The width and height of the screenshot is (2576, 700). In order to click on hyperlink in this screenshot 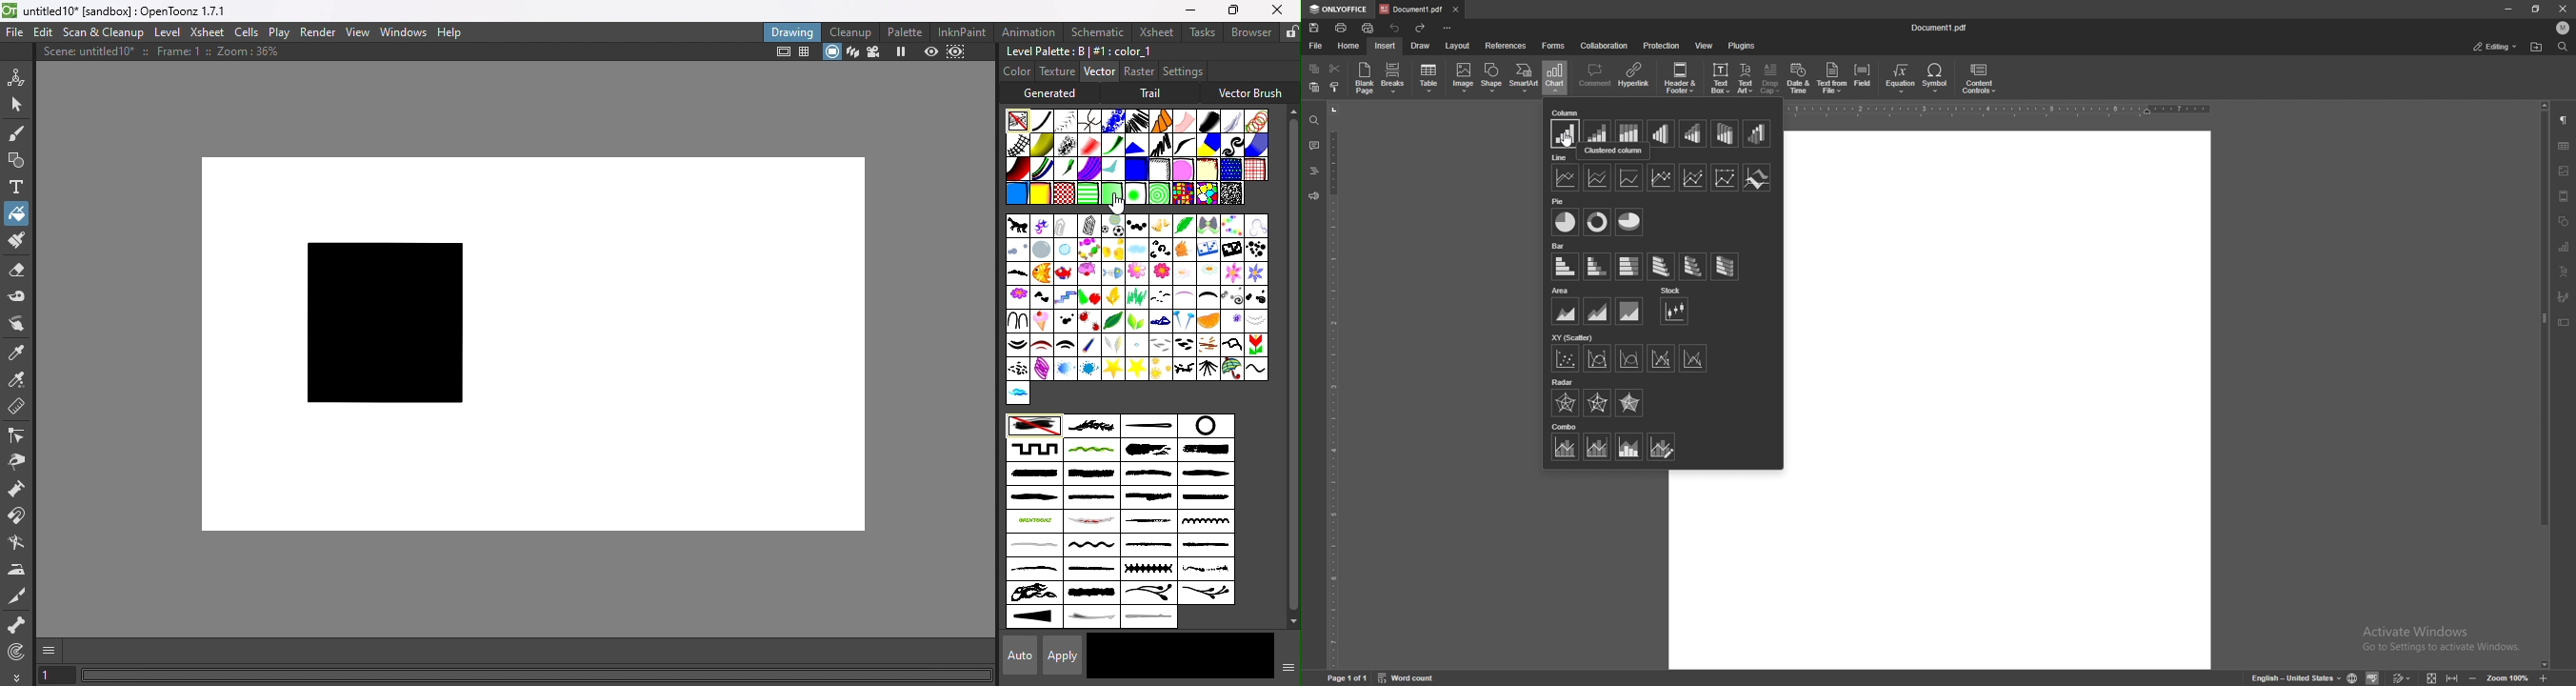, I will do `click(1634, 78)`.